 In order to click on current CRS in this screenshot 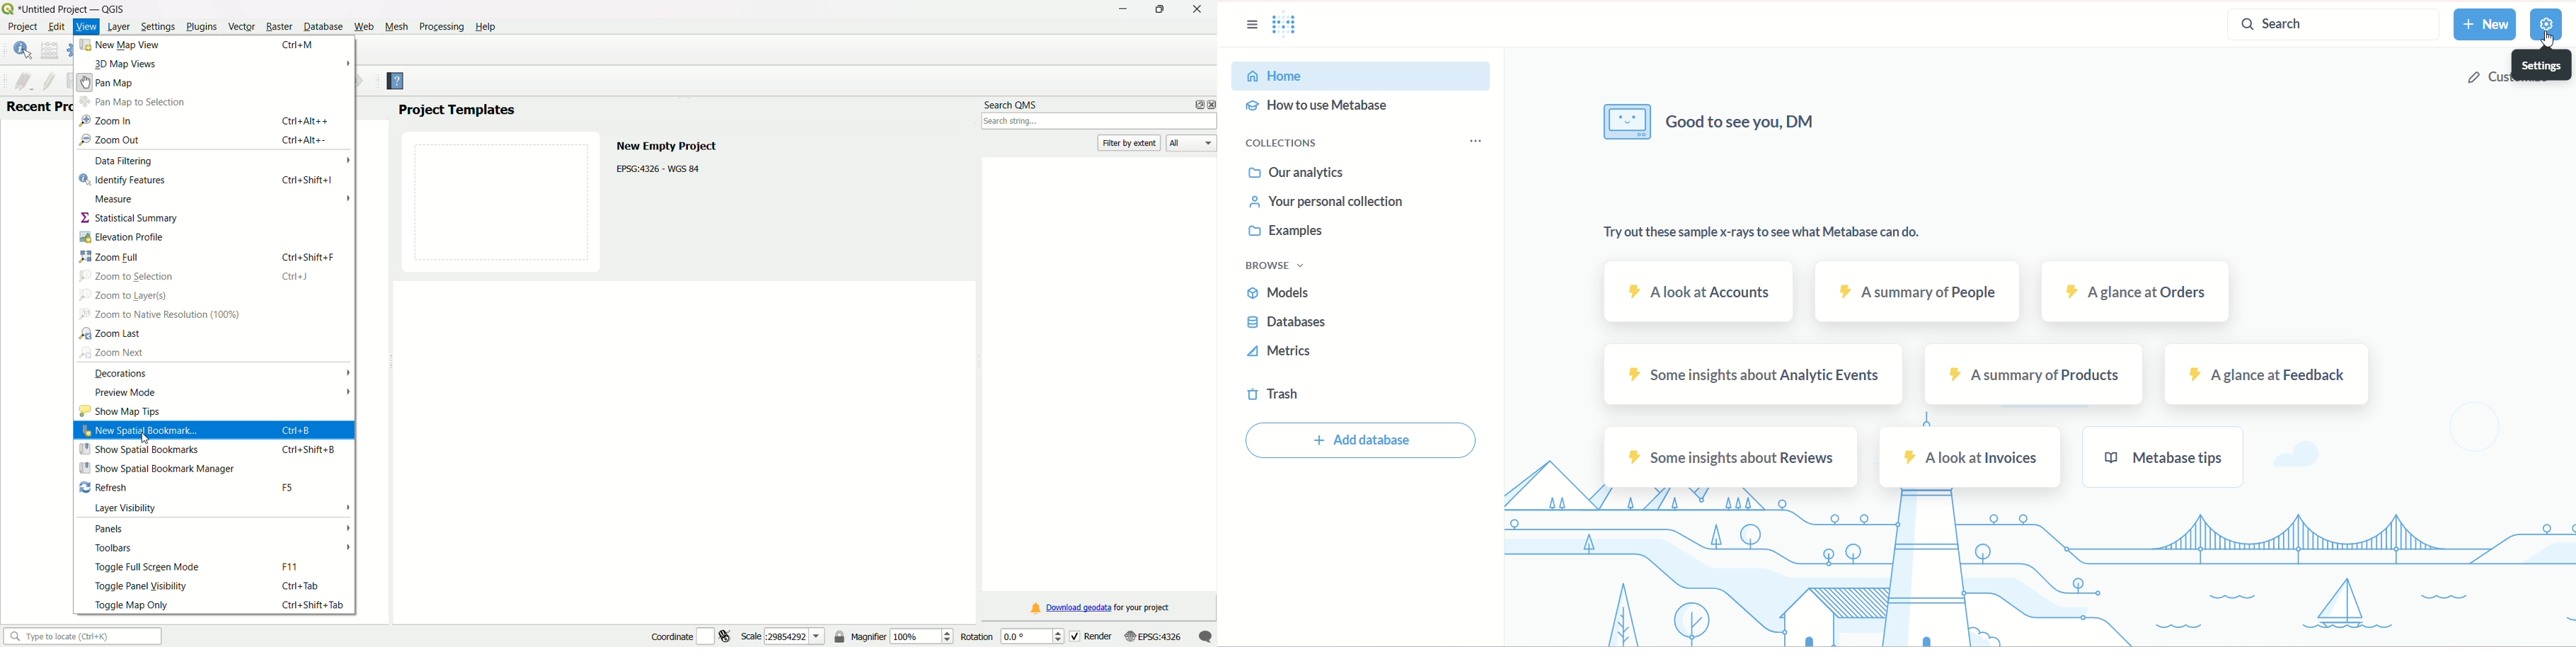, I will do `click(1152, 635)`.